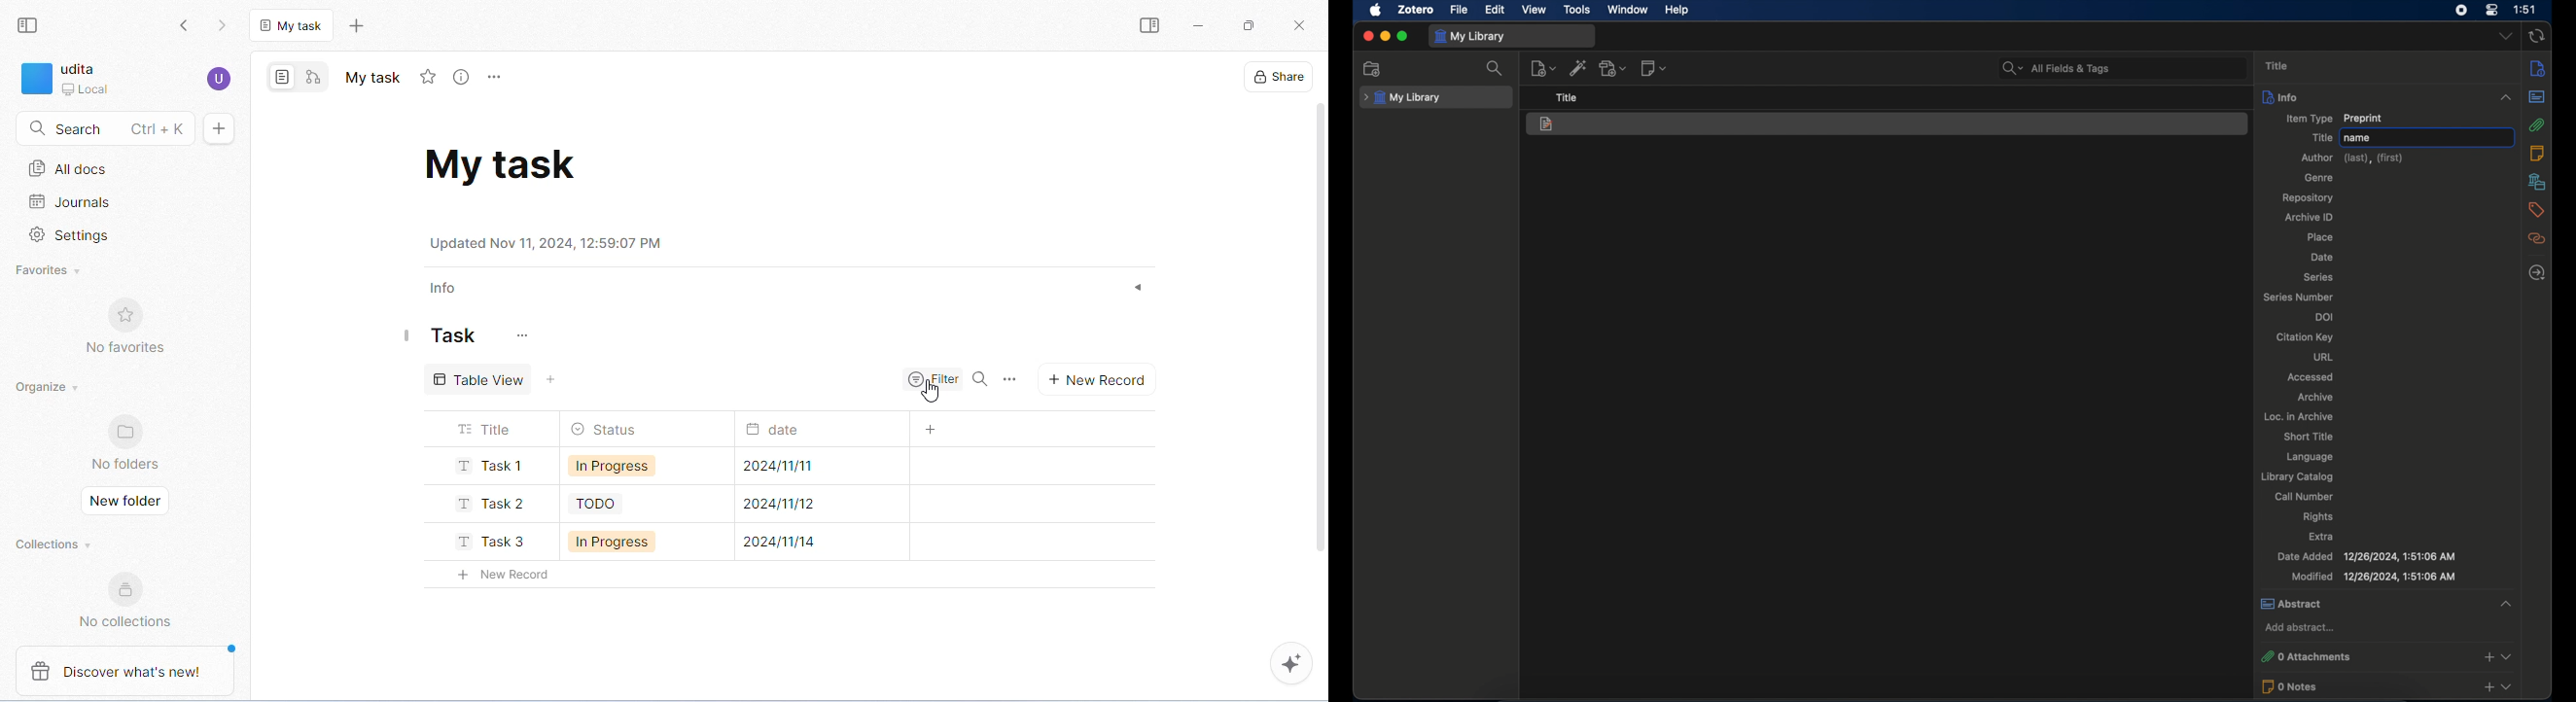 This screenshot has height=728, width=2576. I want to click on extra, so click(2320, 537).